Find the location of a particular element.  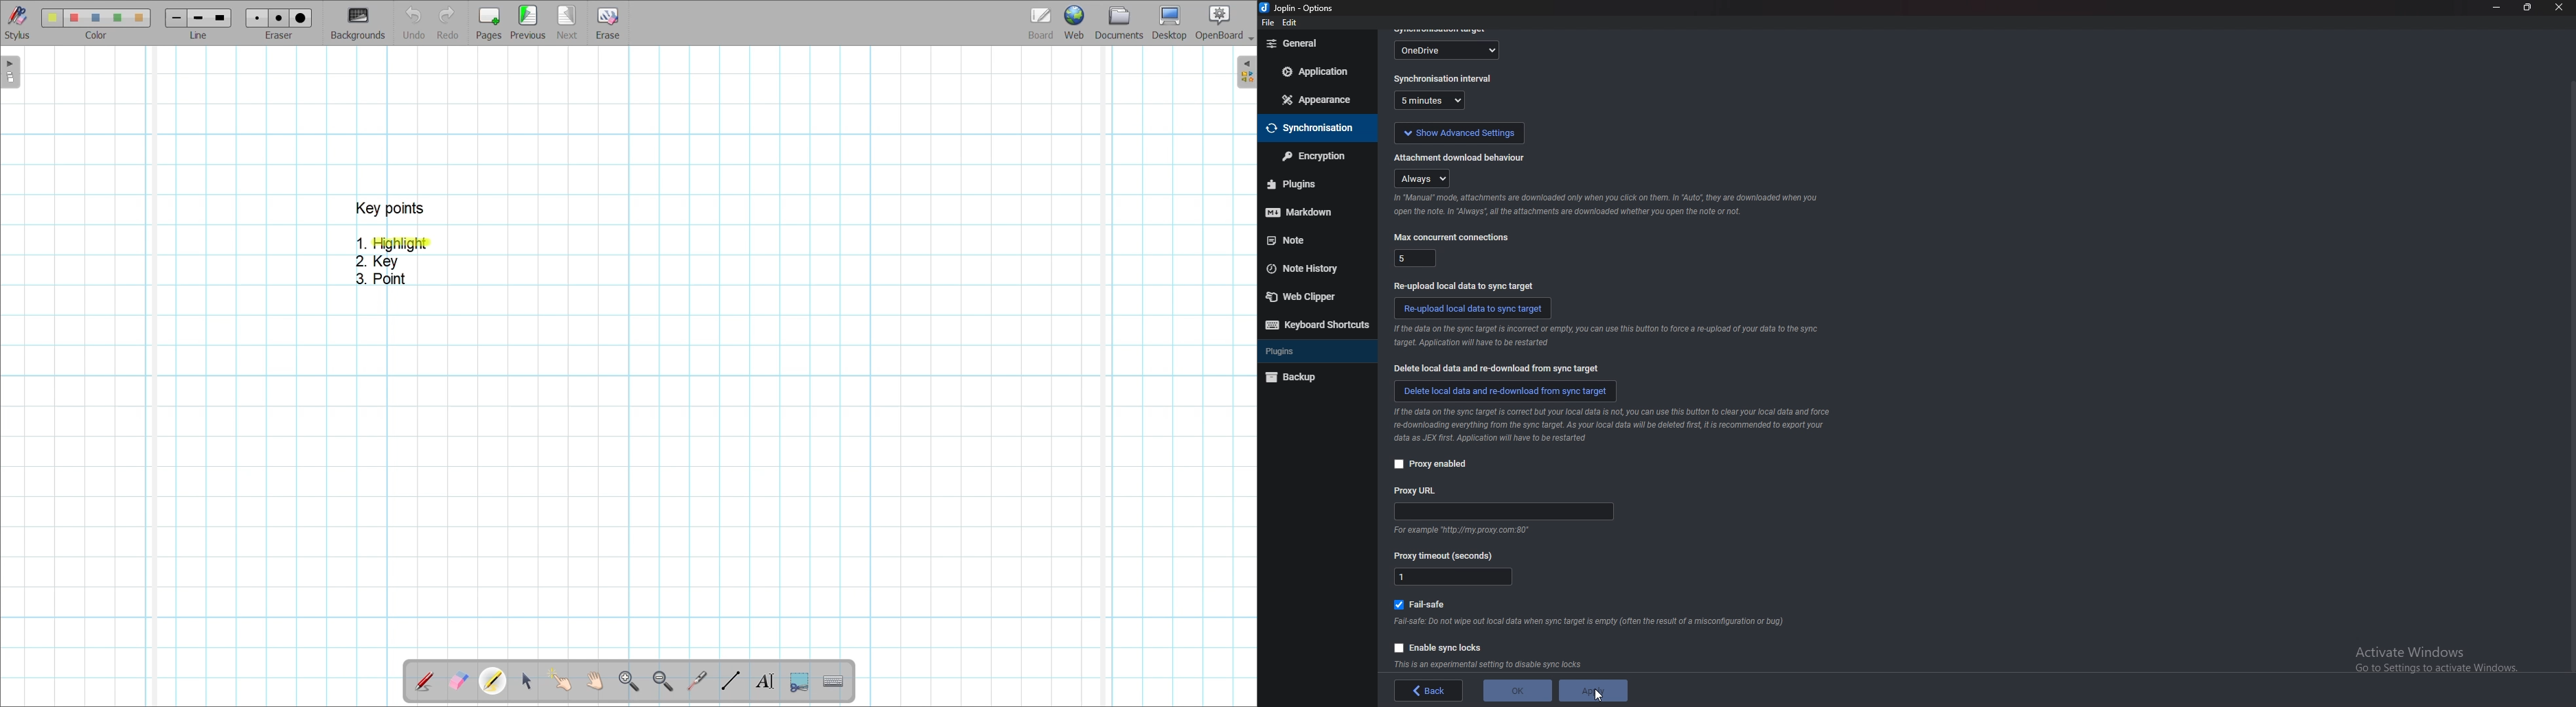

info is located at coordinates (1621, 425).